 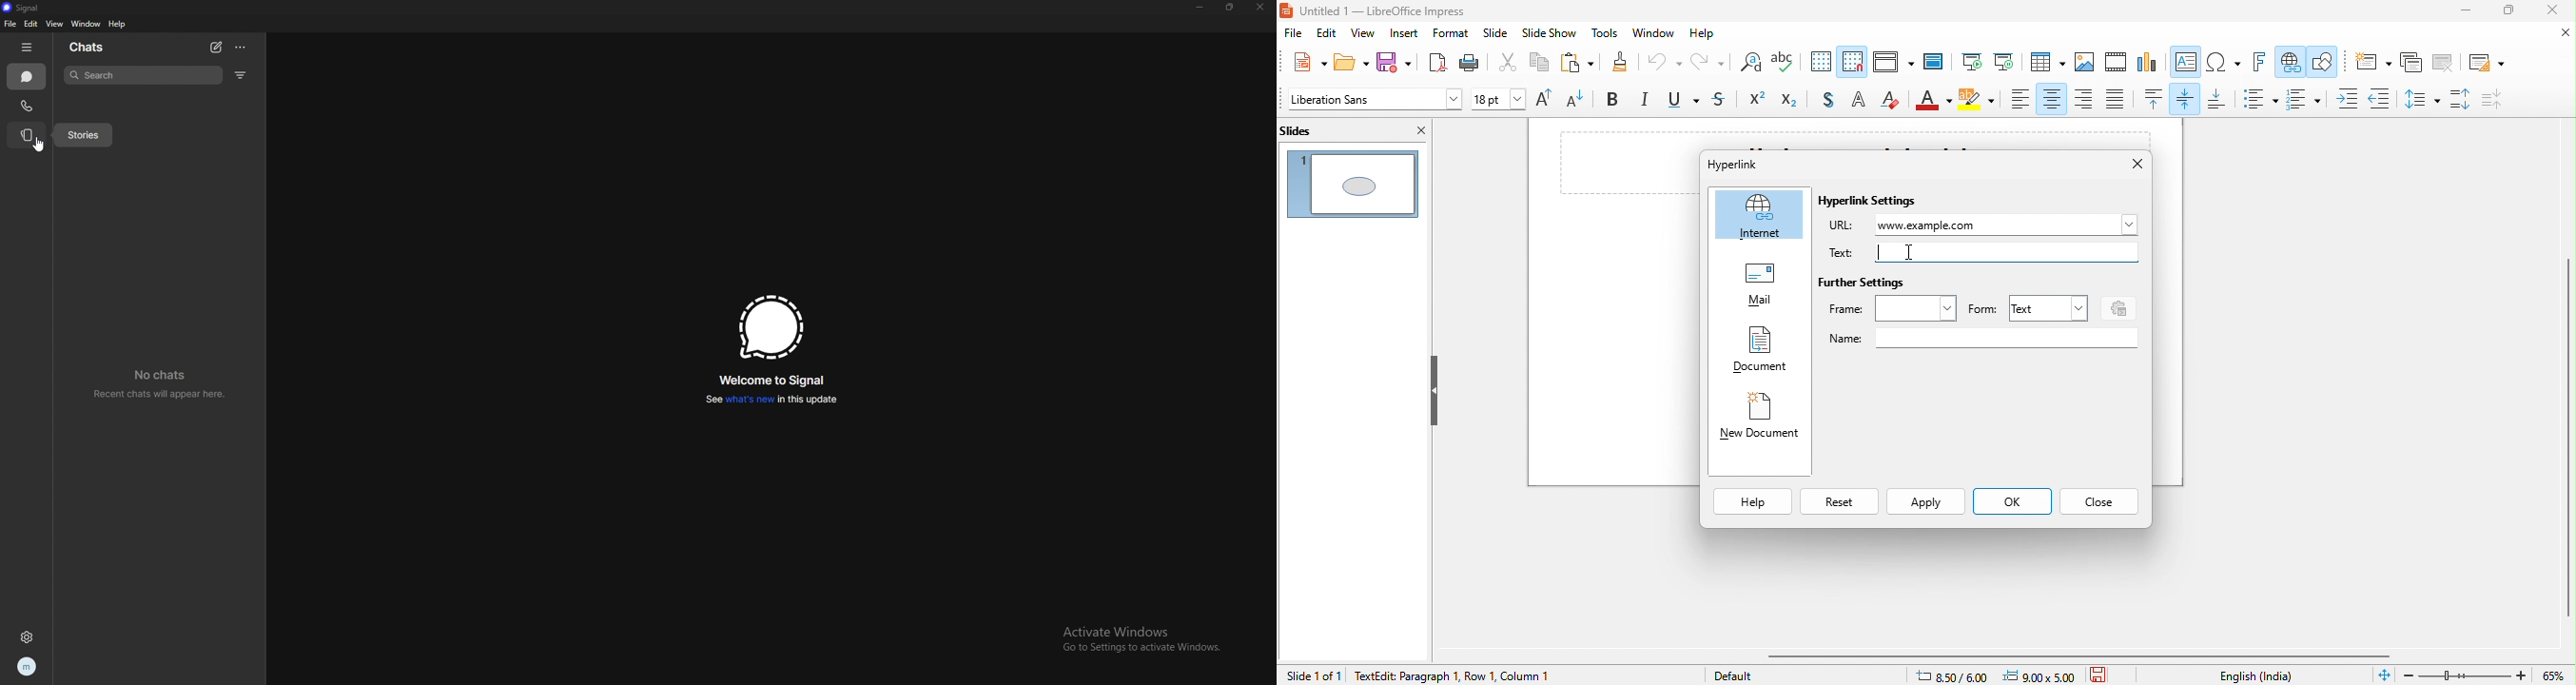 What do you see at coordinates (1509, 66) in the screenshot?
I see `cut` at bounding box center [1509, 66].